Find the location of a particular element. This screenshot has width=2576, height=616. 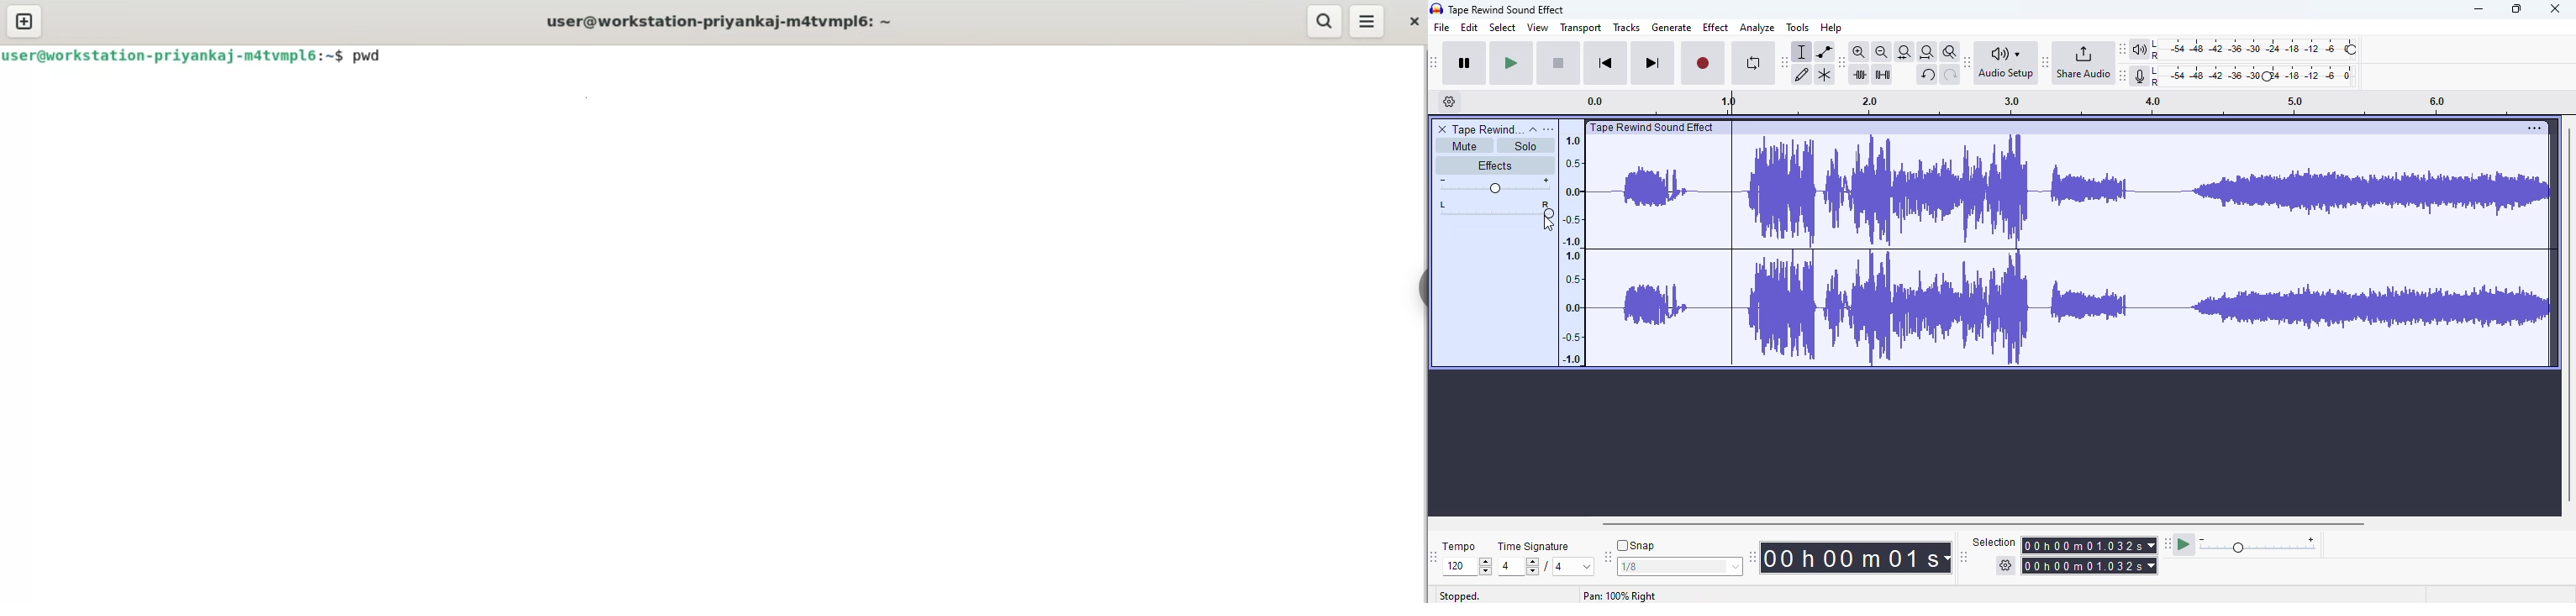

tracks is located at coordinates (1626, 27).